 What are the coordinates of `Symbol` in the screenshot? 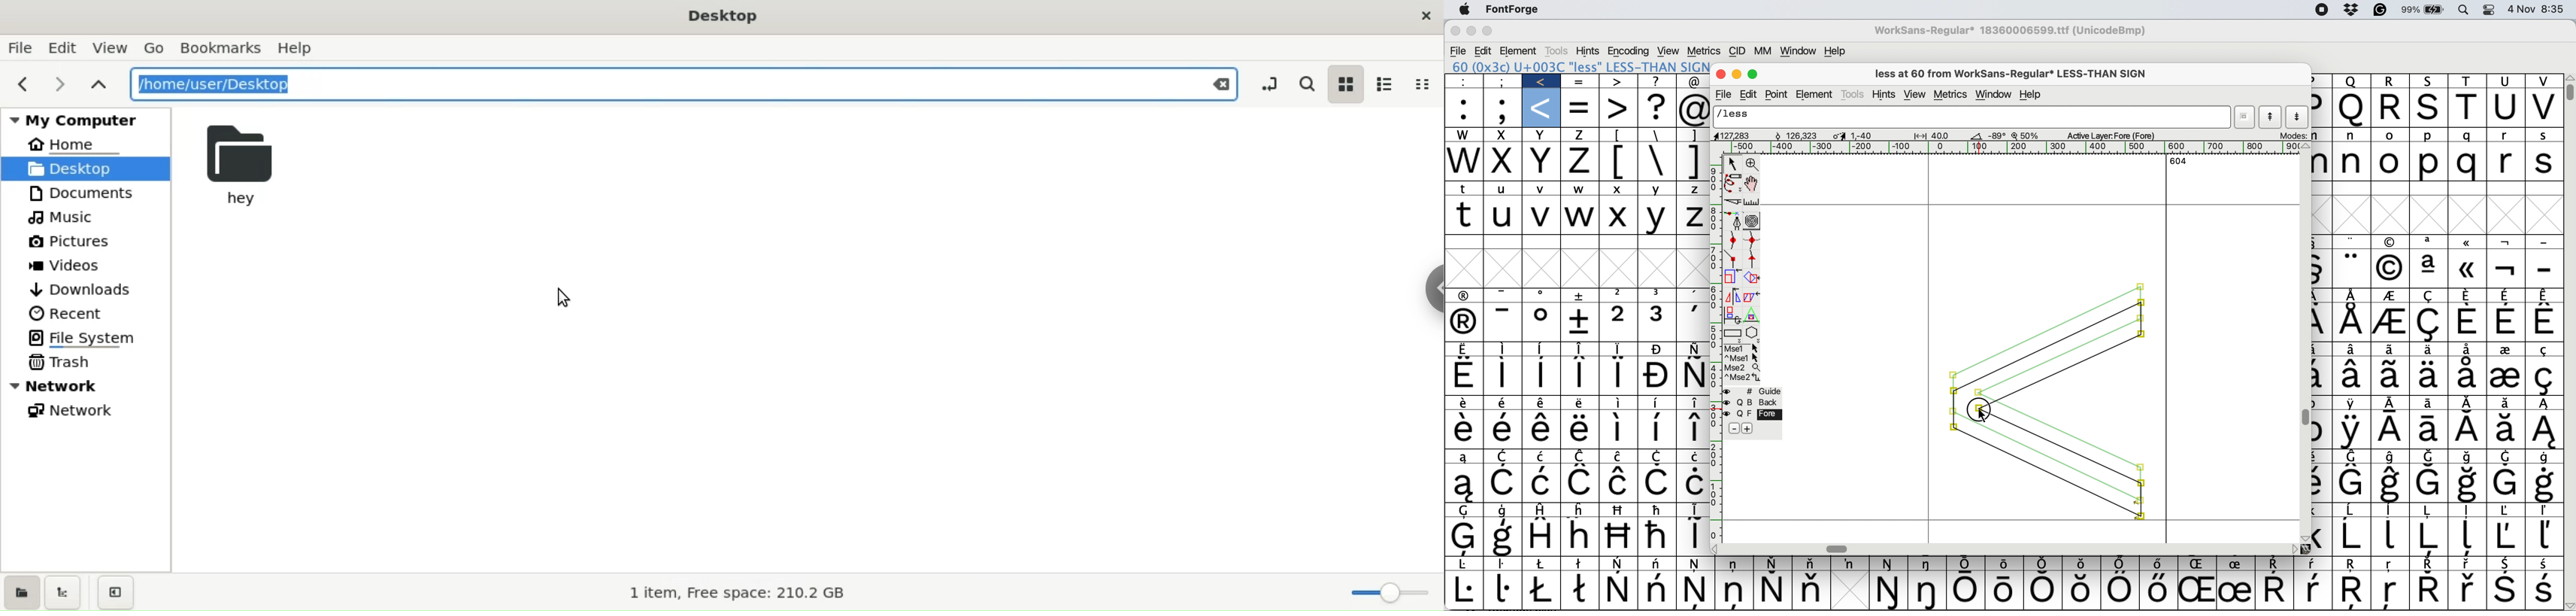 It's located at (2005, 564).